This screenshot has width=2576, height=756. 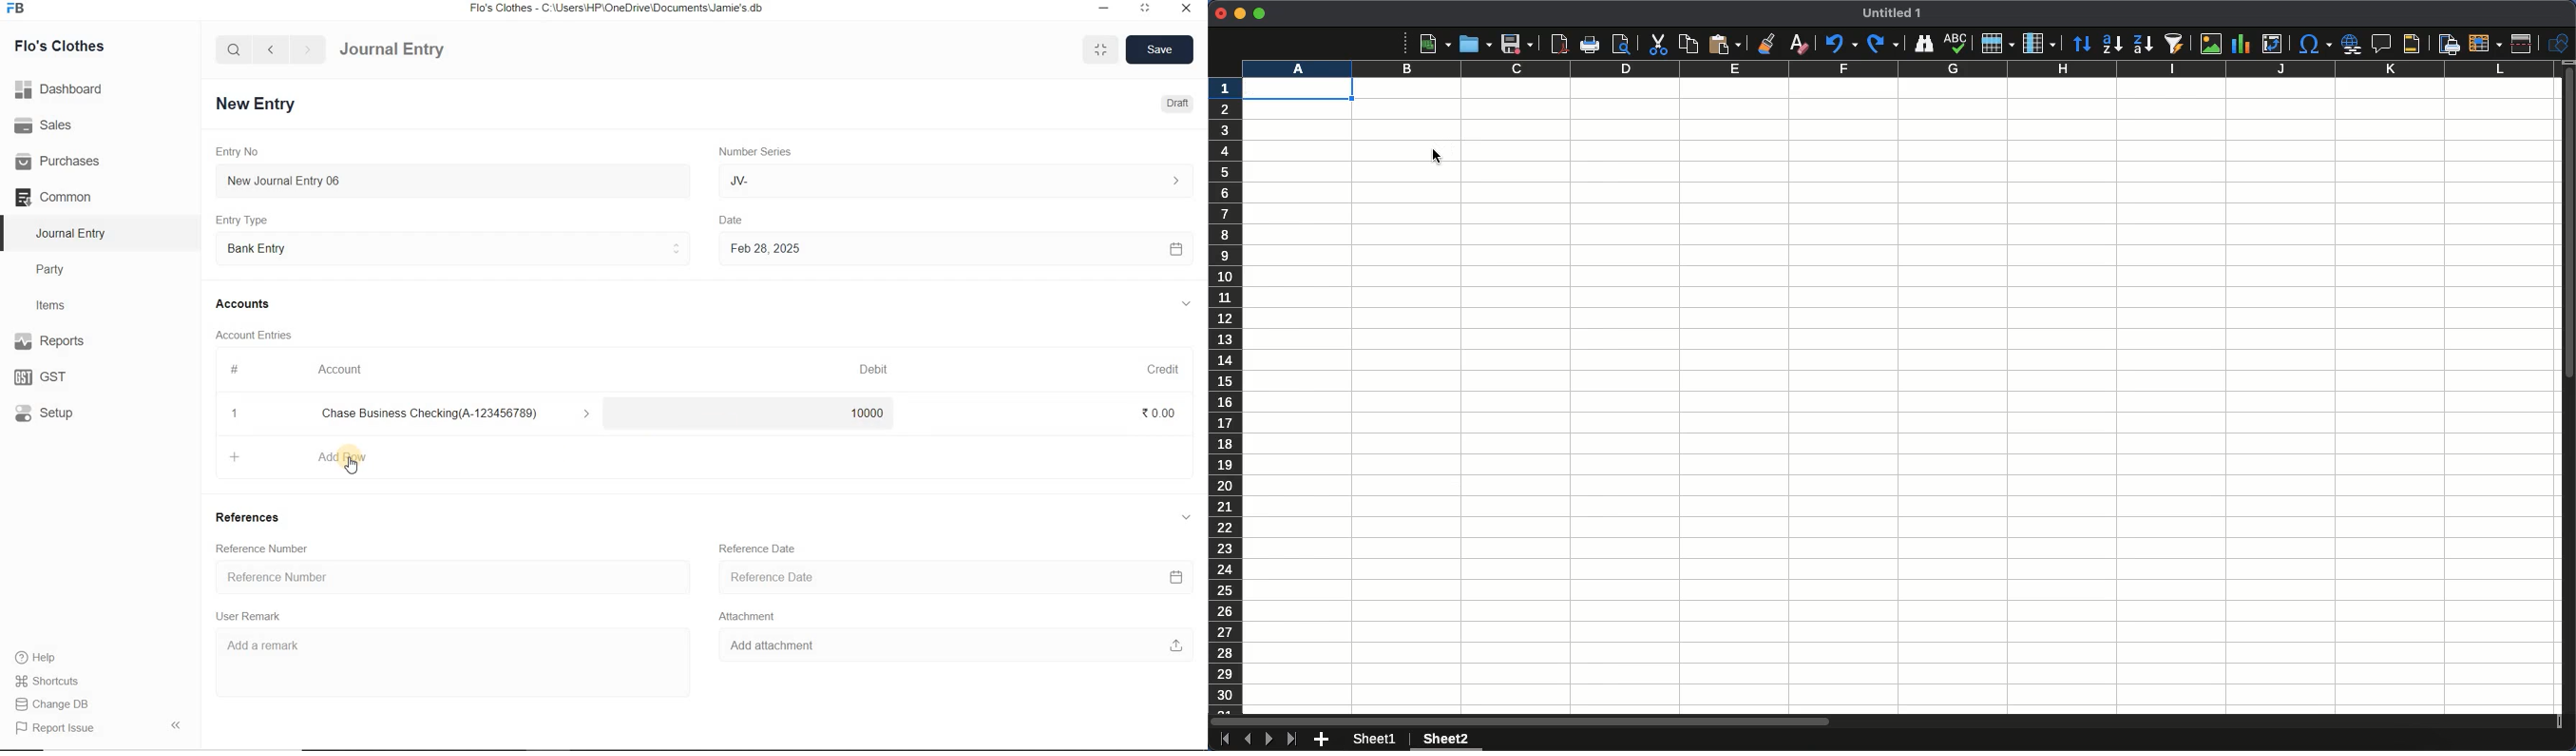 I want to click on Entry Type, so click(x=454, y=247).